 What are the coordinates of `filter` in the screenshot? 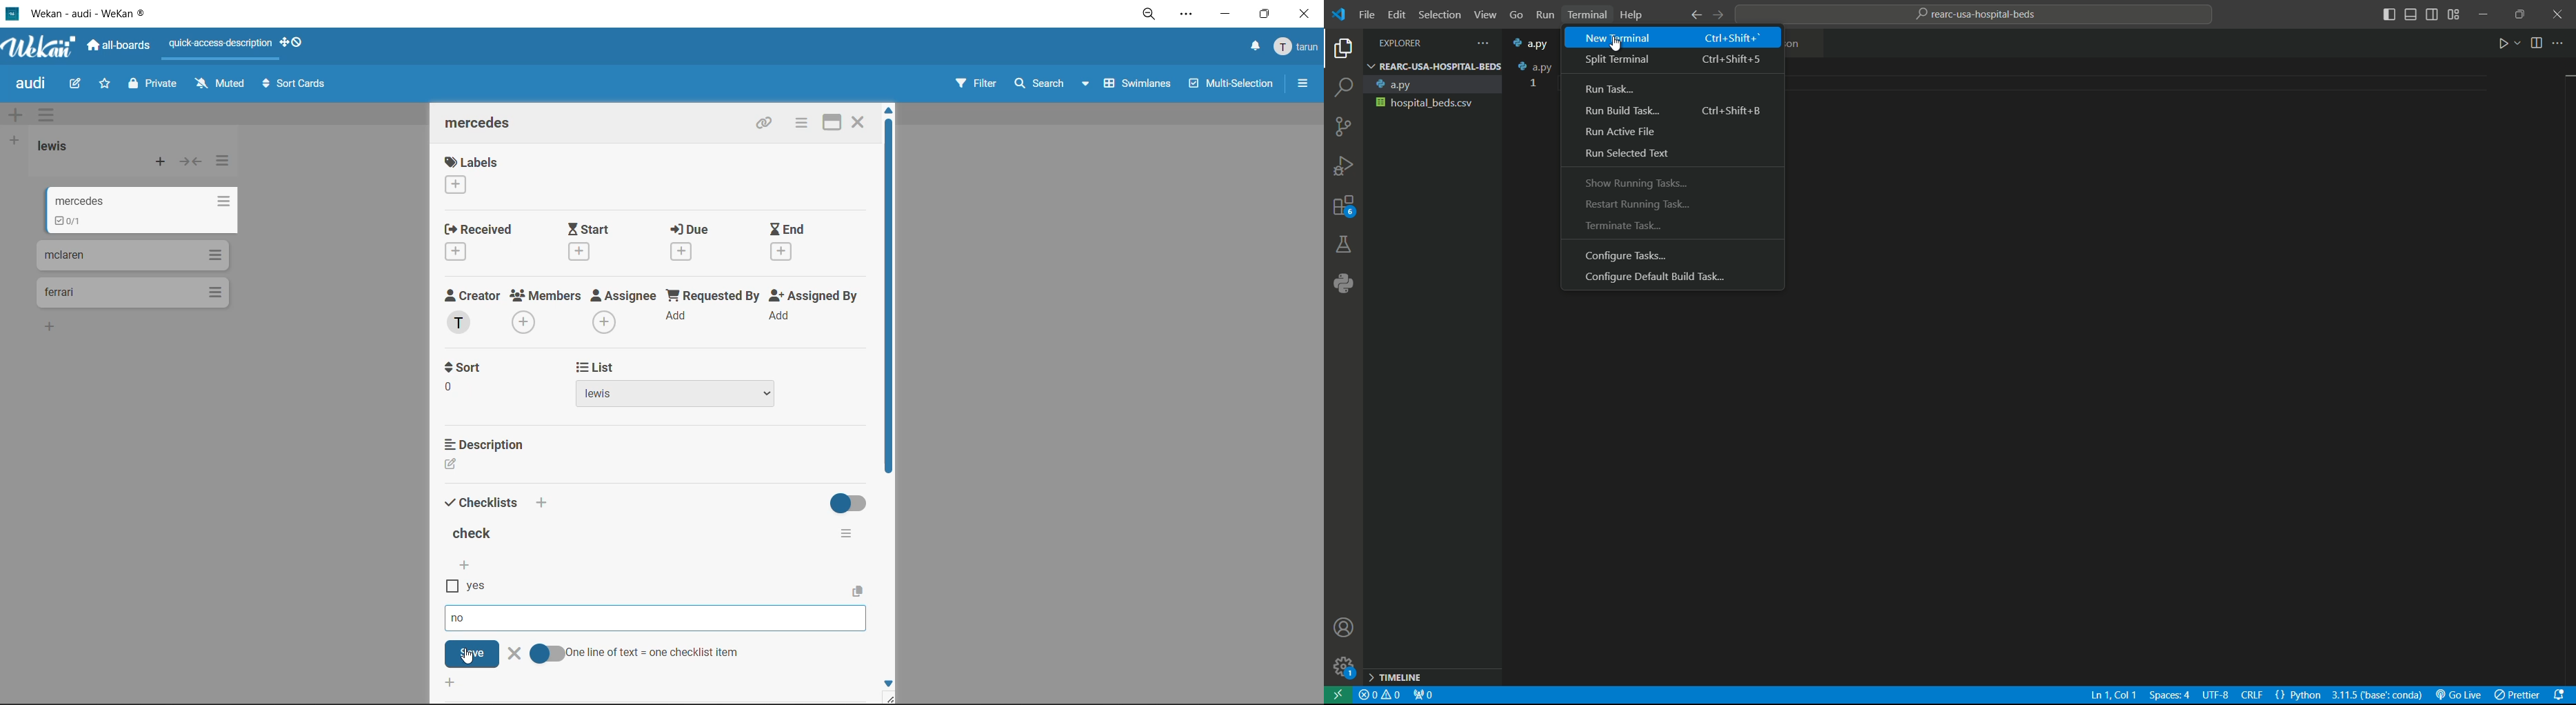 It's located at (974, 86).